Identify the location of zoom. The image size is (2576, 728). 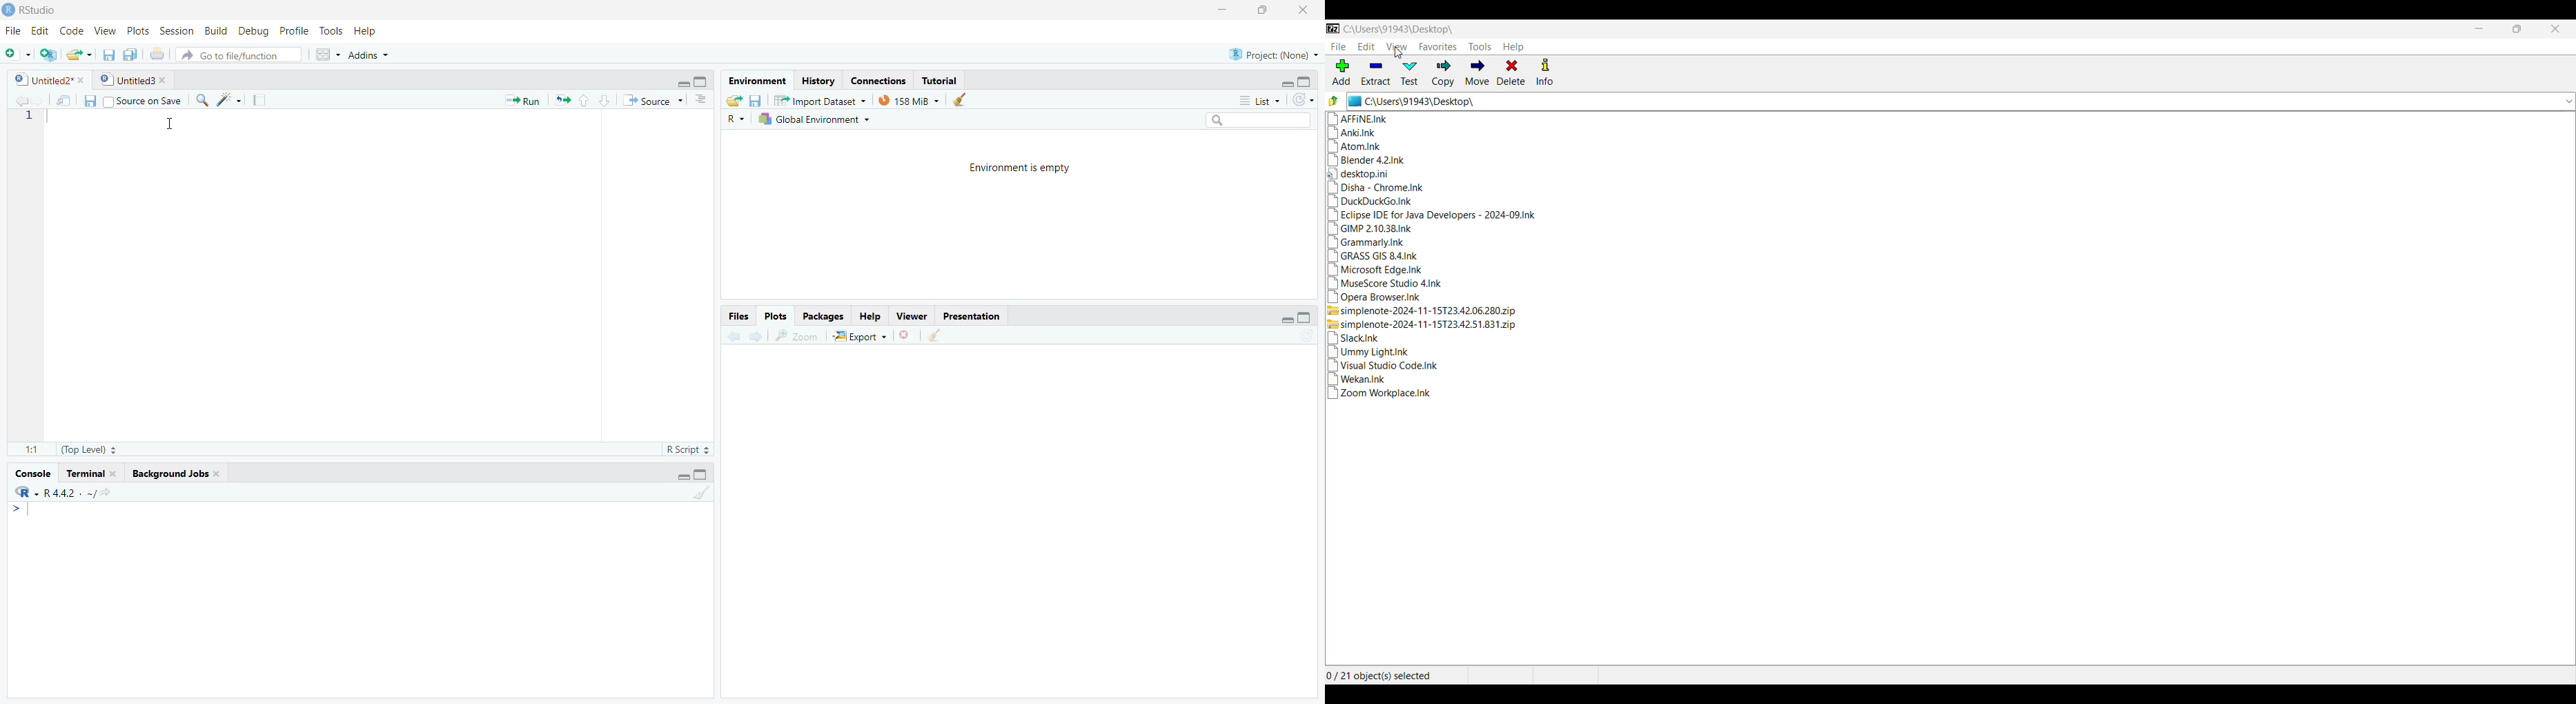
(801, 333).